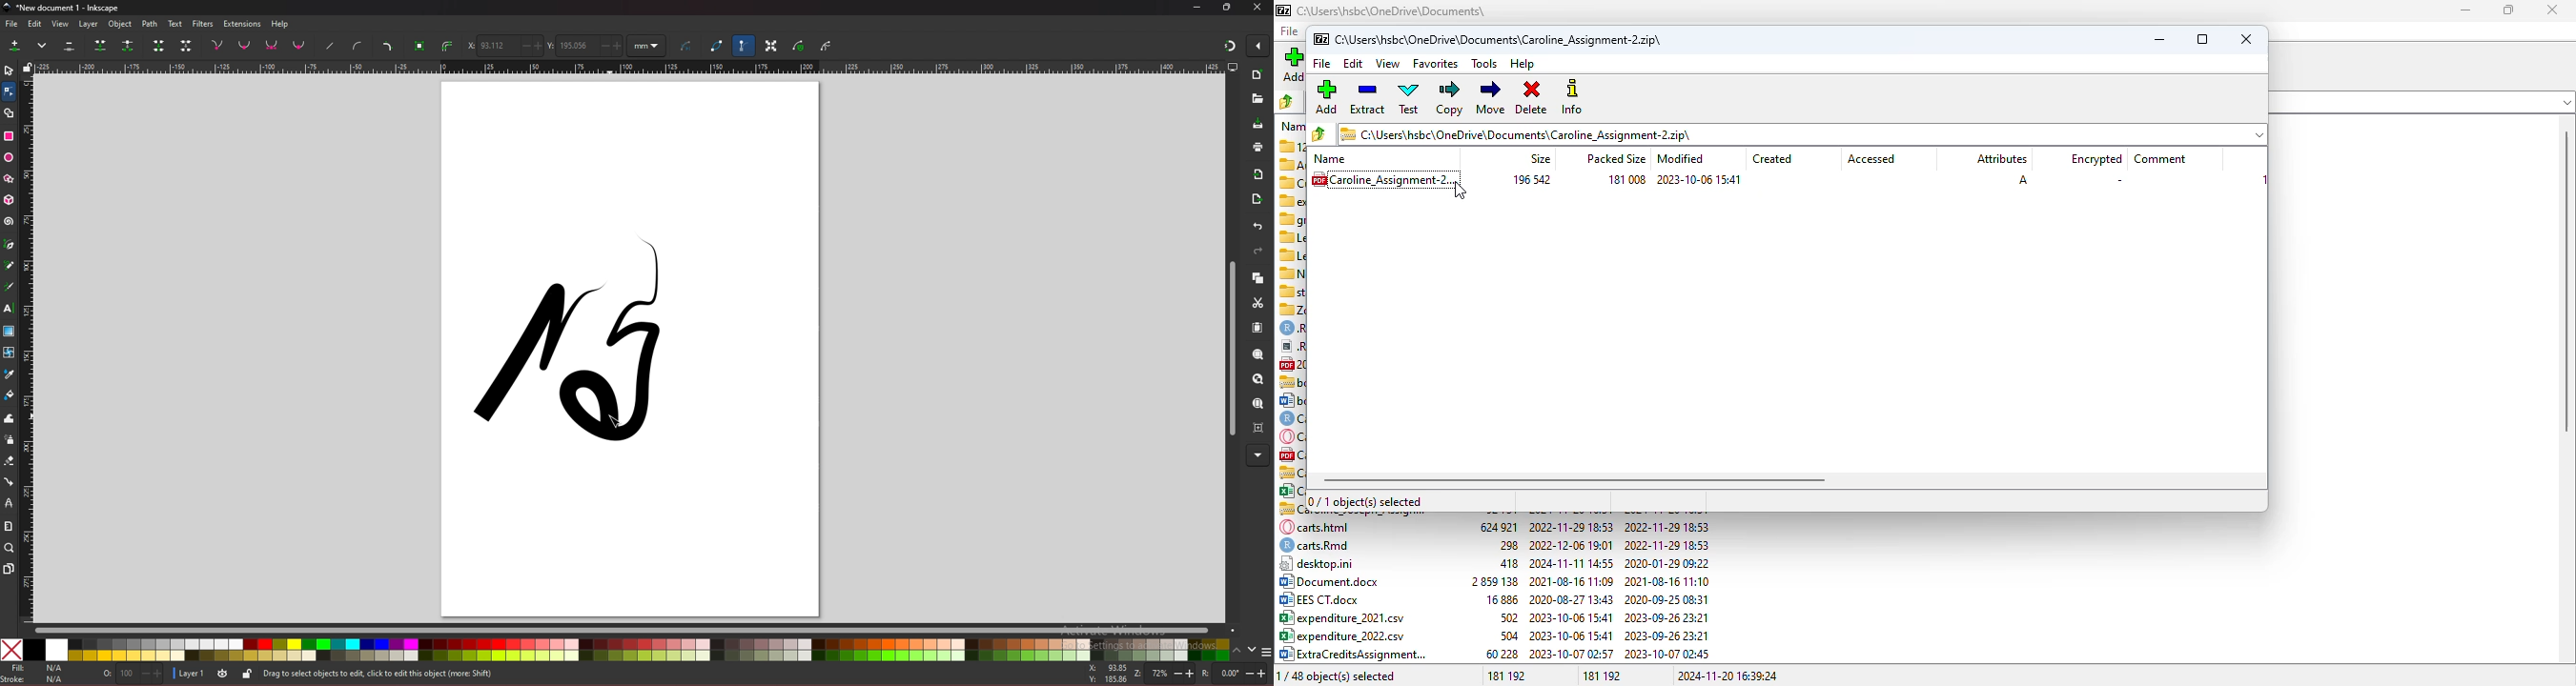 This screenshot has height=700, width=2576. Describe the element at coordinates (743, 45) in the screenshot. I see `bezier handle` at that location.